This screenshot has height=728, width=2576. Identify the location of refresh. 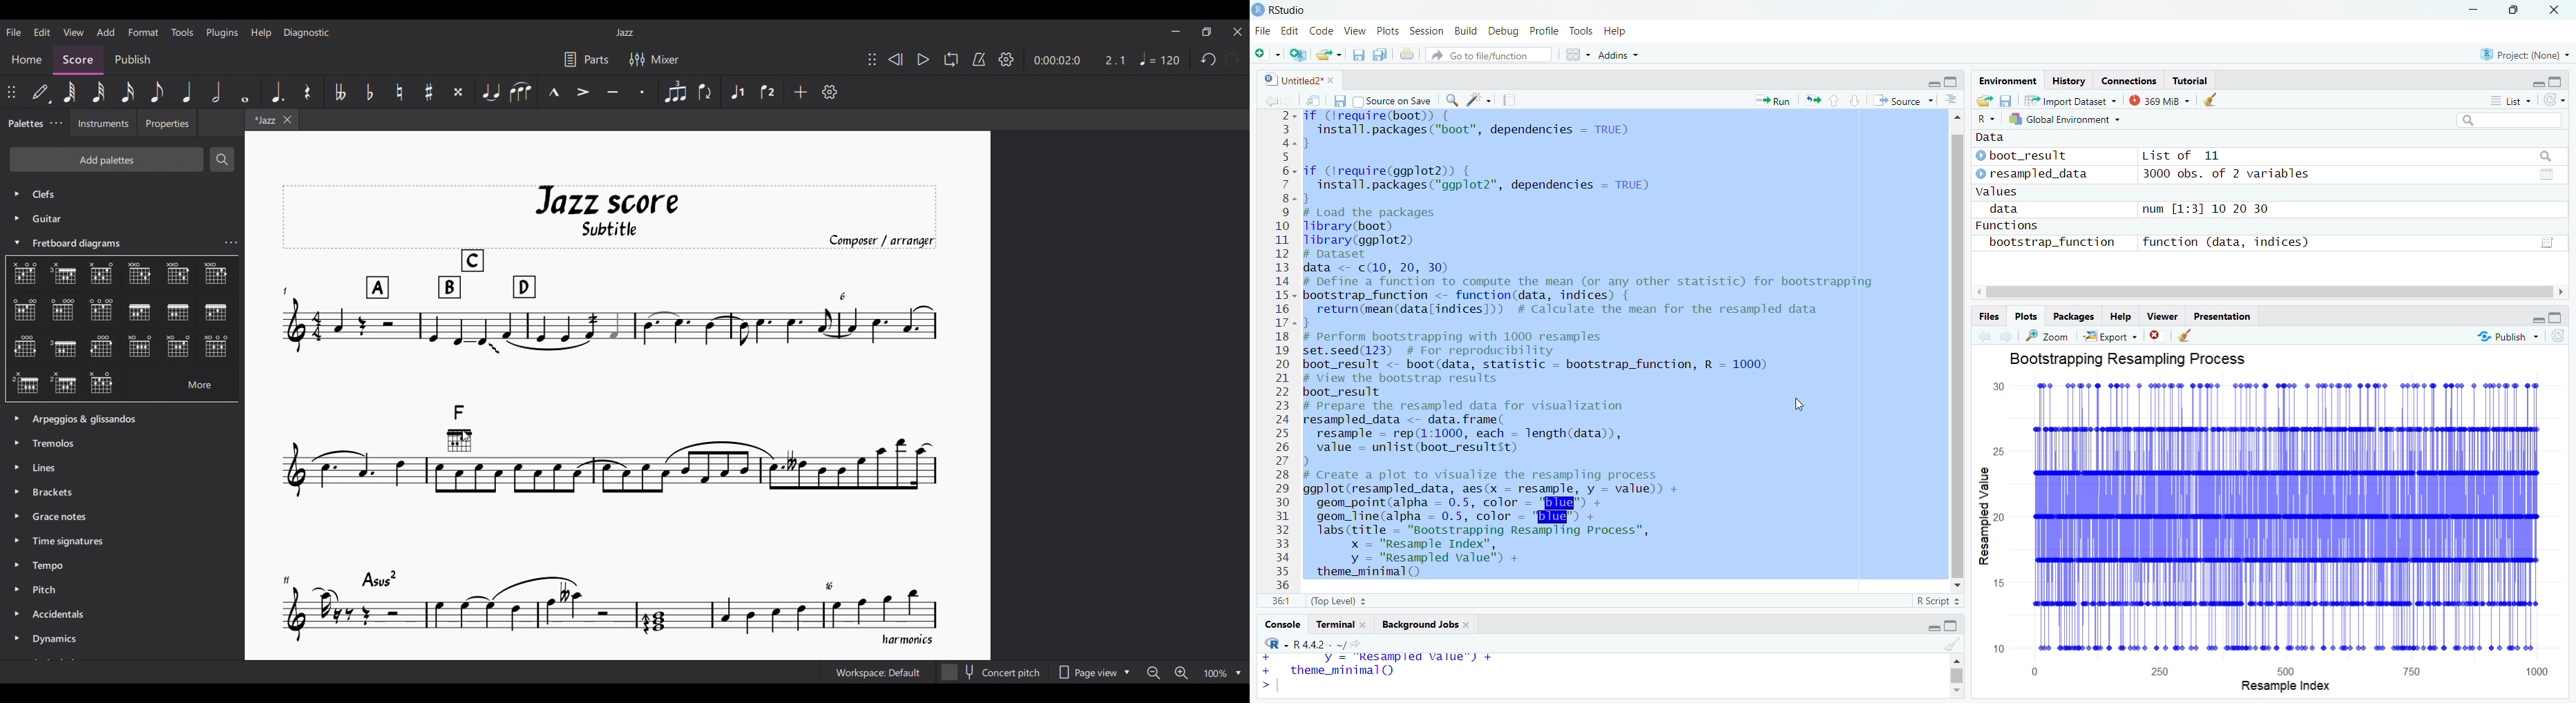
(2558, 337).